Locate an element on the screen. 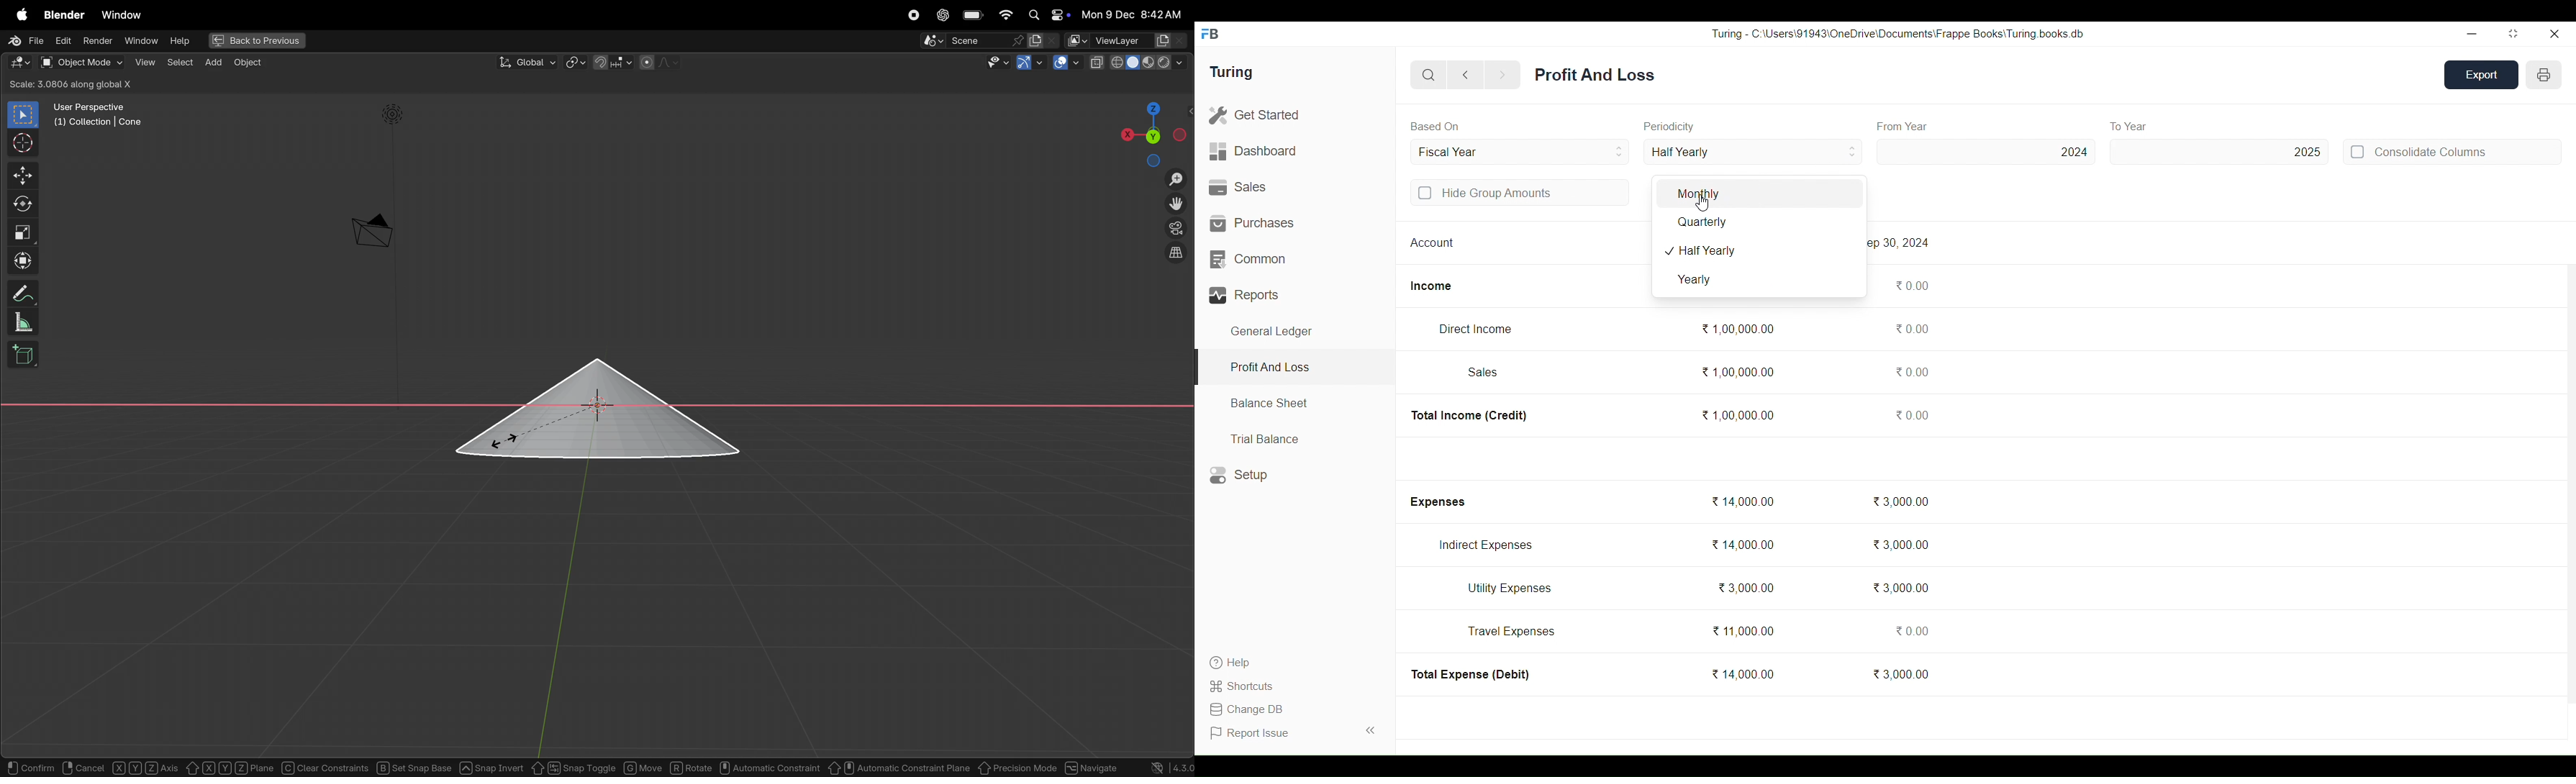 The image size is (2576, 784). Account is located at coordinates (1433, 242).